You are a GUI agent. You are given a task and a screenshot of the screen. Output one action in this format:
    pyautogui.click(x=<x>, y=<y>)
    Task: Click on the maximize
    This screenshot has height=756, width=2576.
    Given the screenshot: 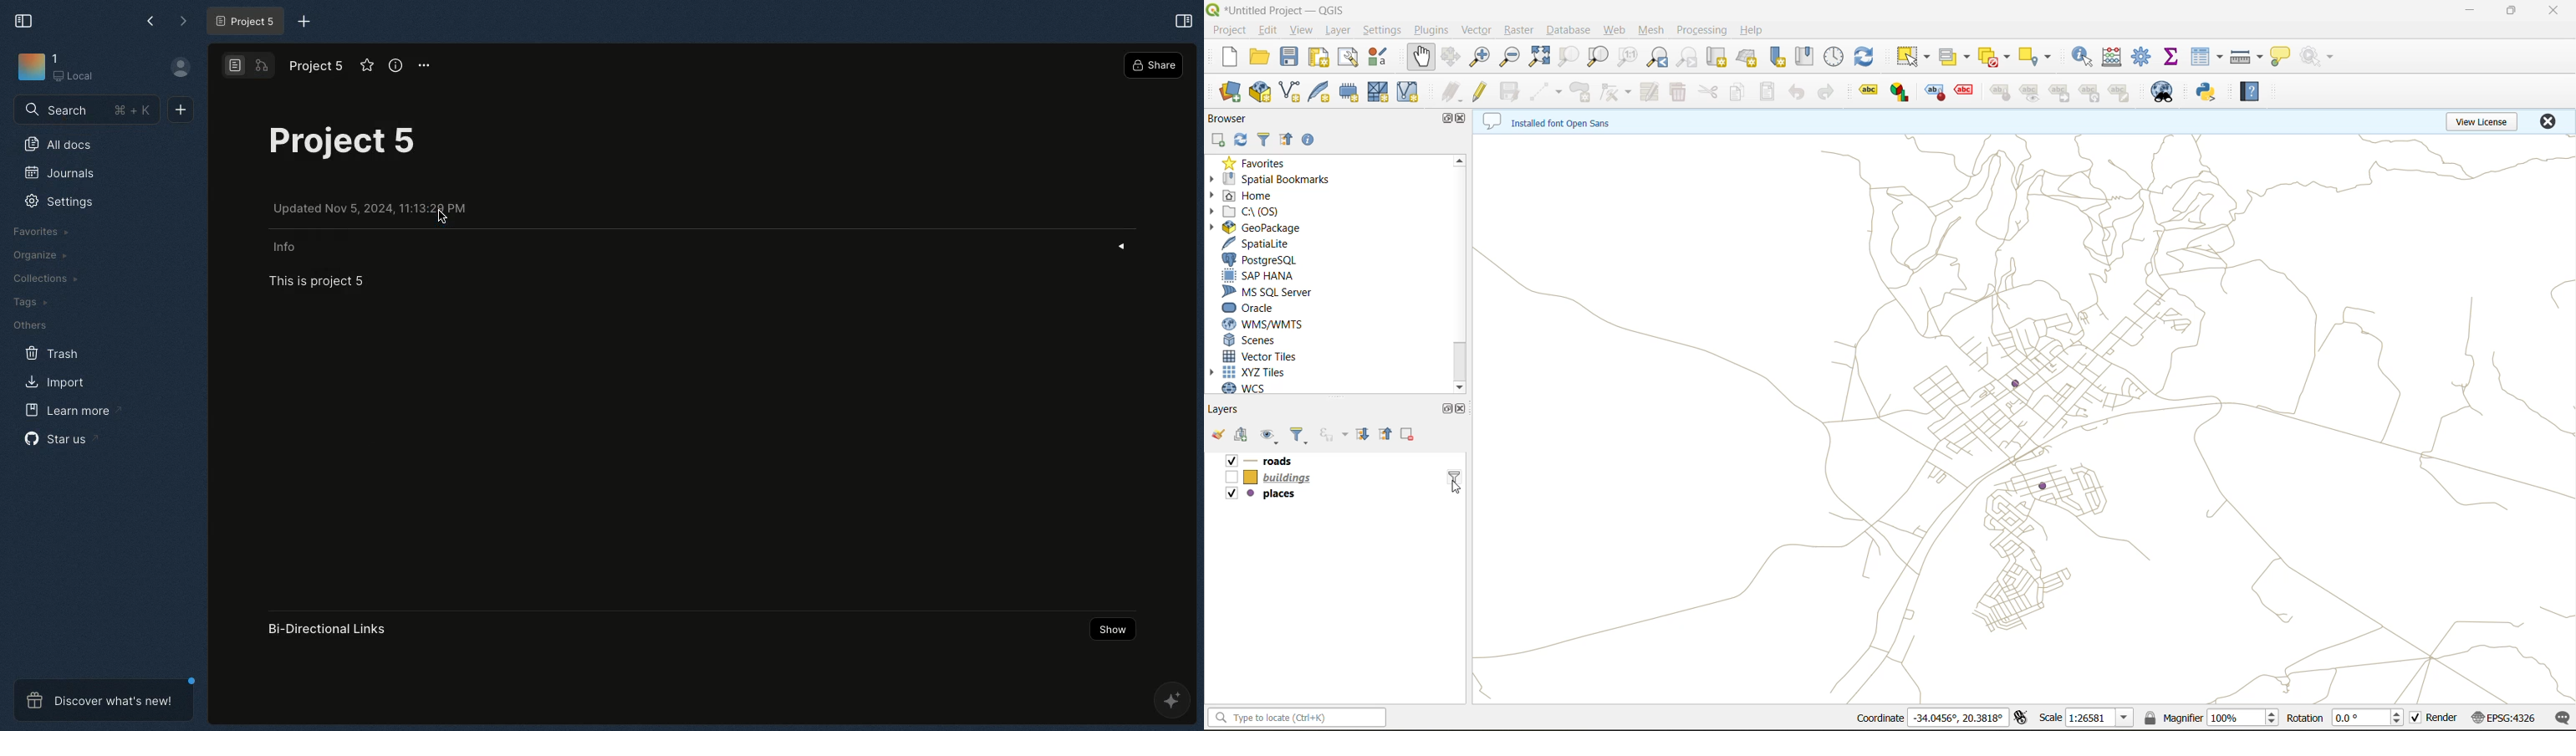 What is the action you would take?
    pyautogui.click(x=1446, y=409)
    